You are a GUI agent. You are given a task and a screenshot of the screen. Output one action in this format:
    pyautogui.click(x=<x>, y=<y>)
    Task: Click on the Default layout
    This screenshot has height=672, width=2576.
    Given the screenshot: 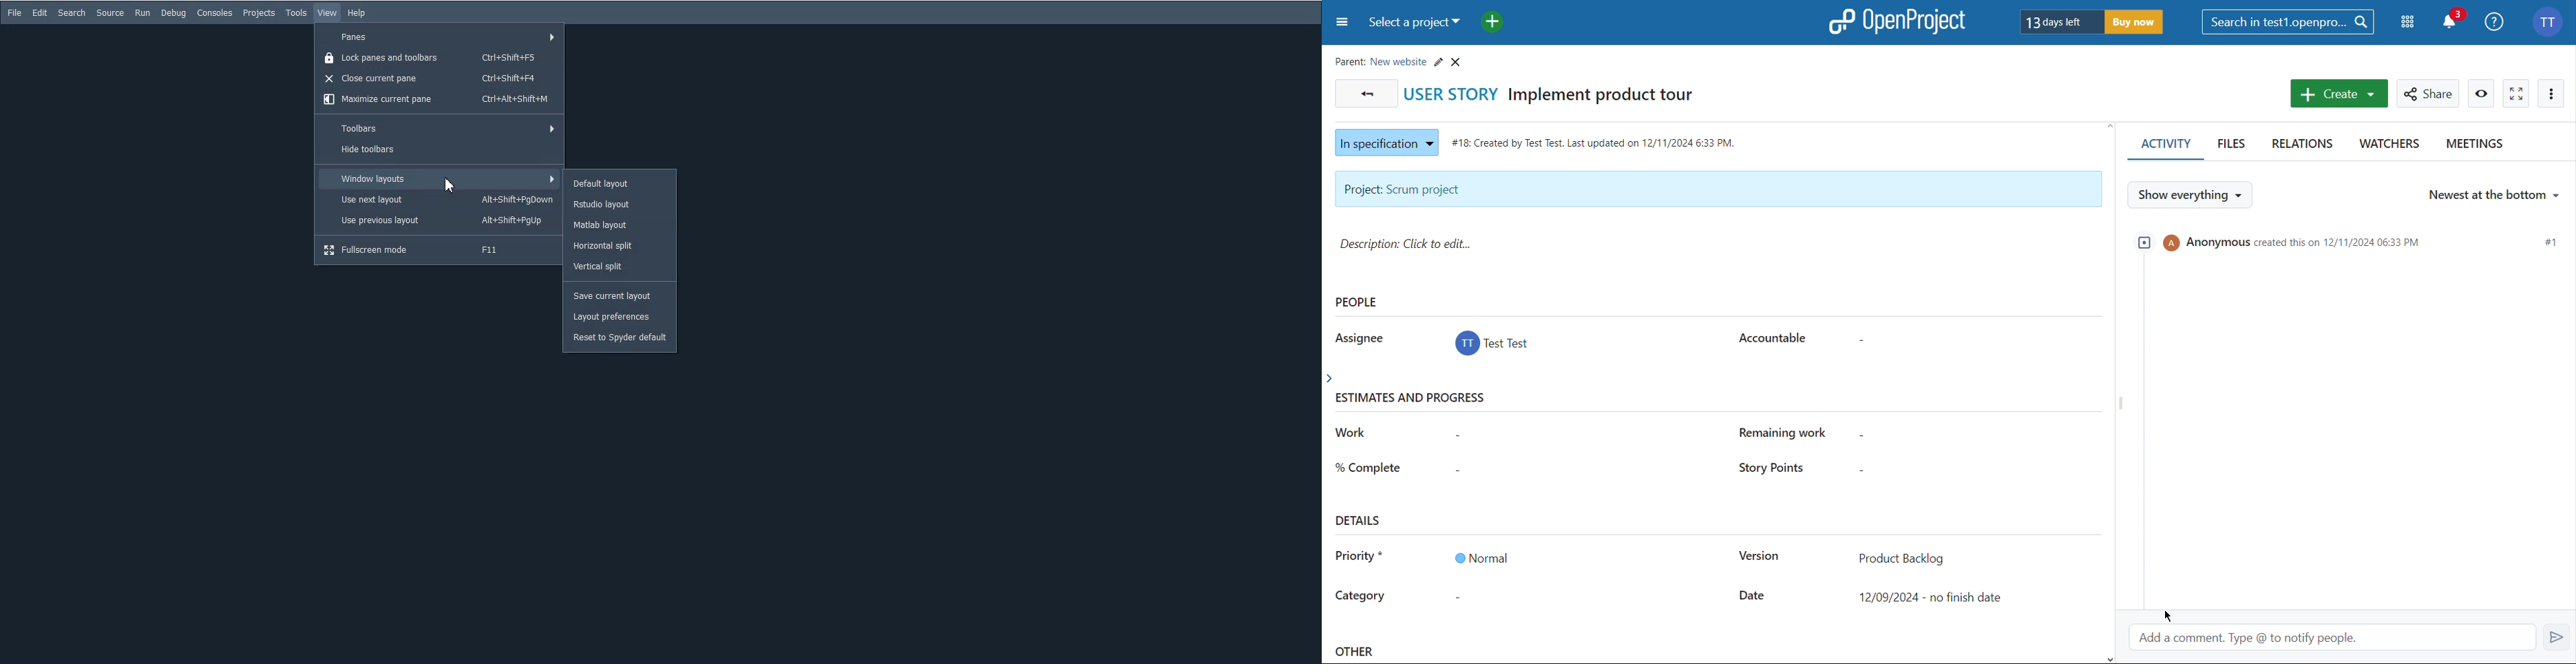 What is the action you would take?
    pyautogui.click(x=620, y=183)
    